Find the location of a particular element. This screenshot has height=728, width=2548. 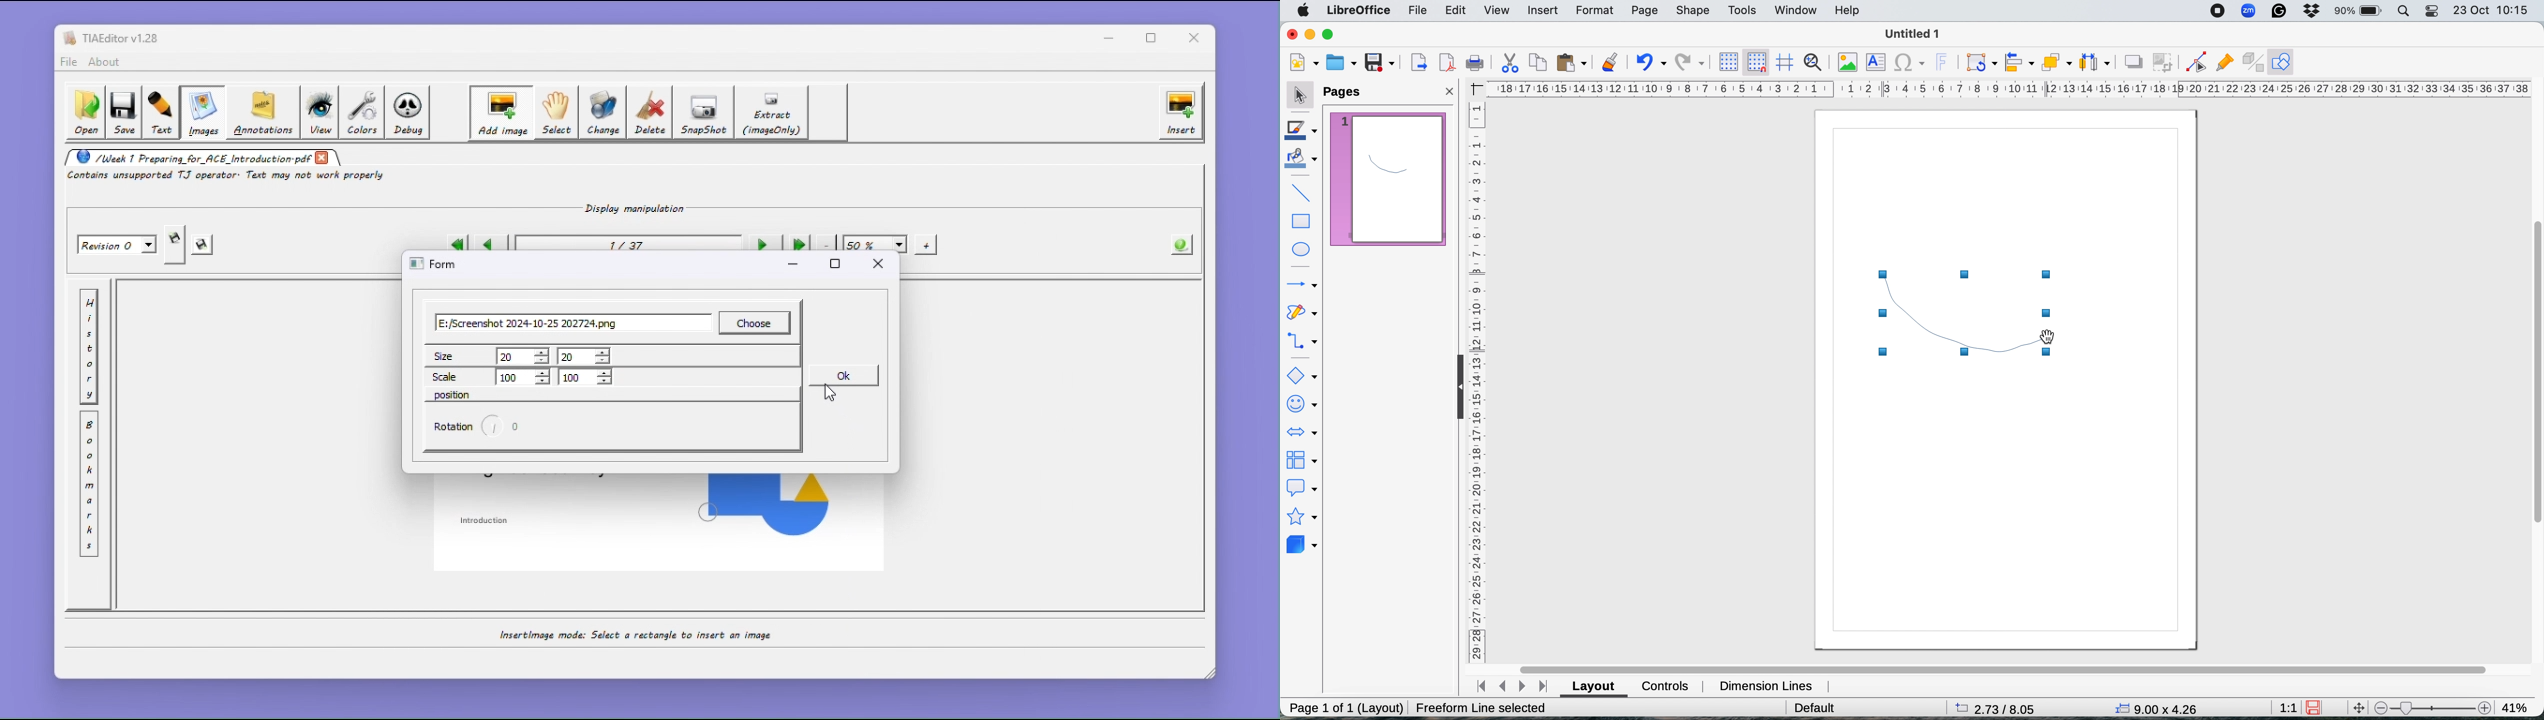

screen recorder is located at coordinates (2219, 11).